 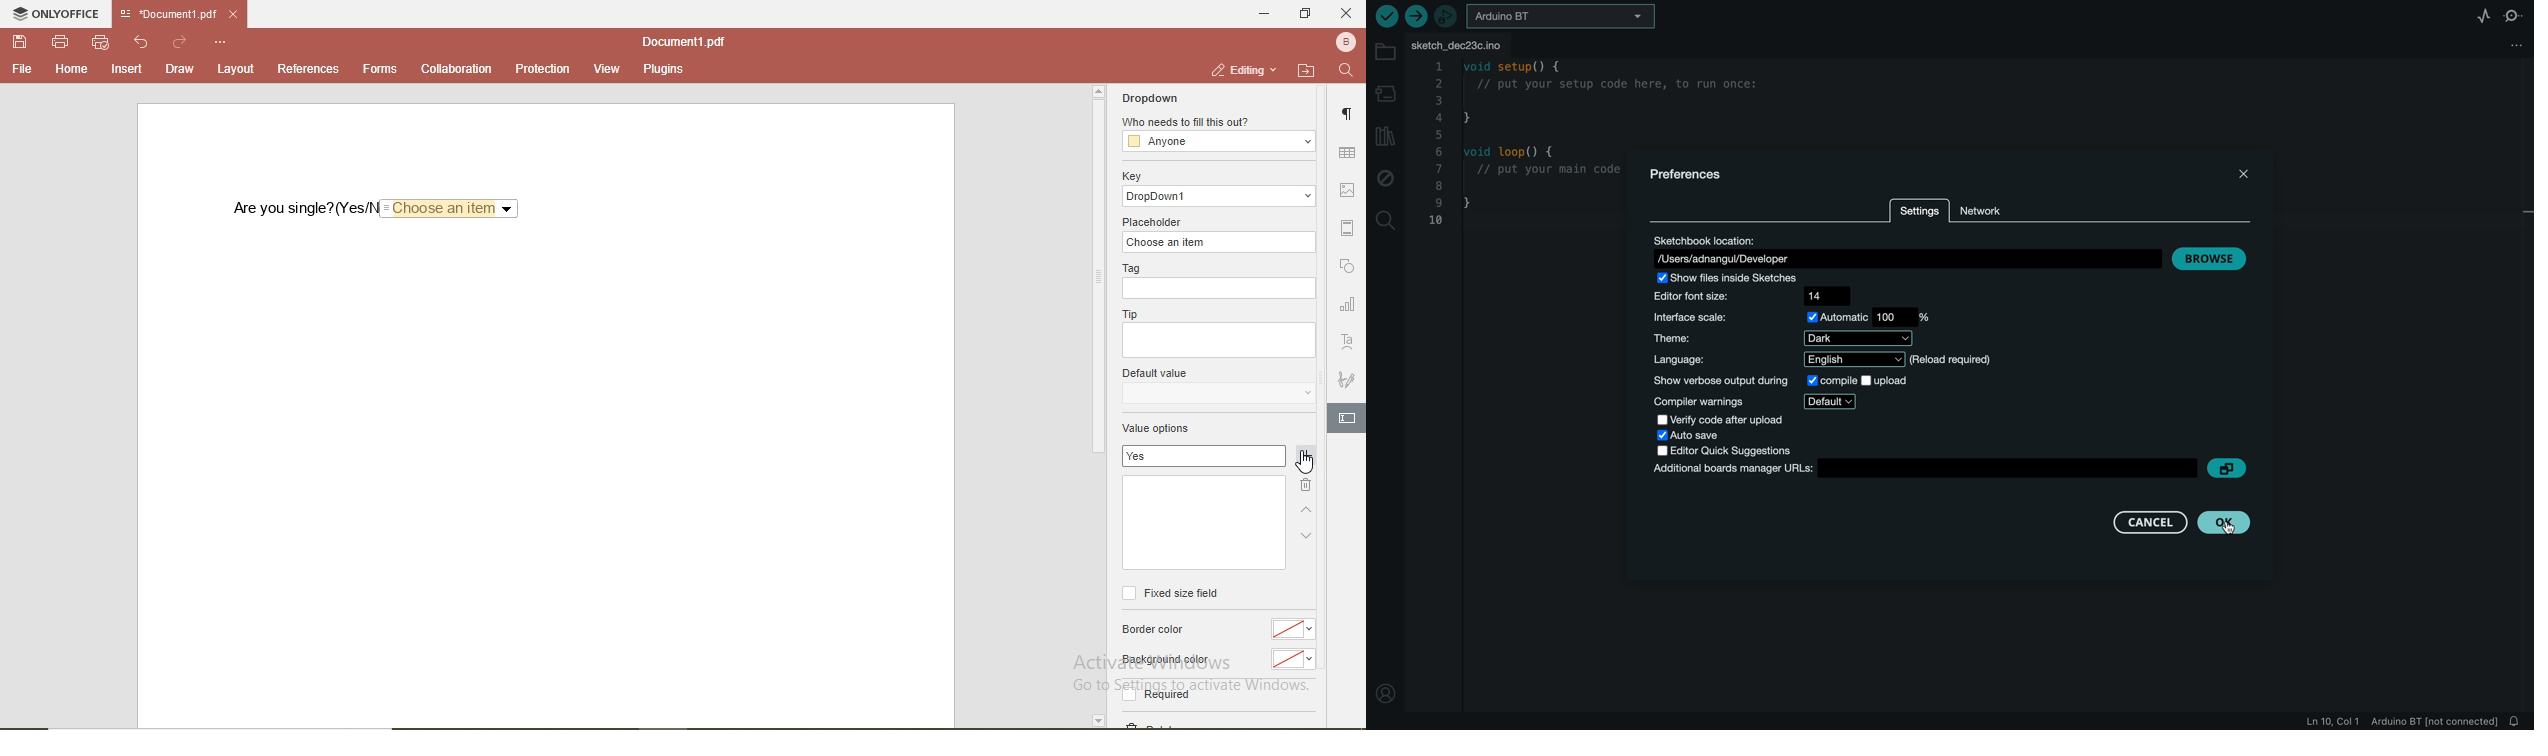 I want to click on cursor, so click(x=1302, y=464).